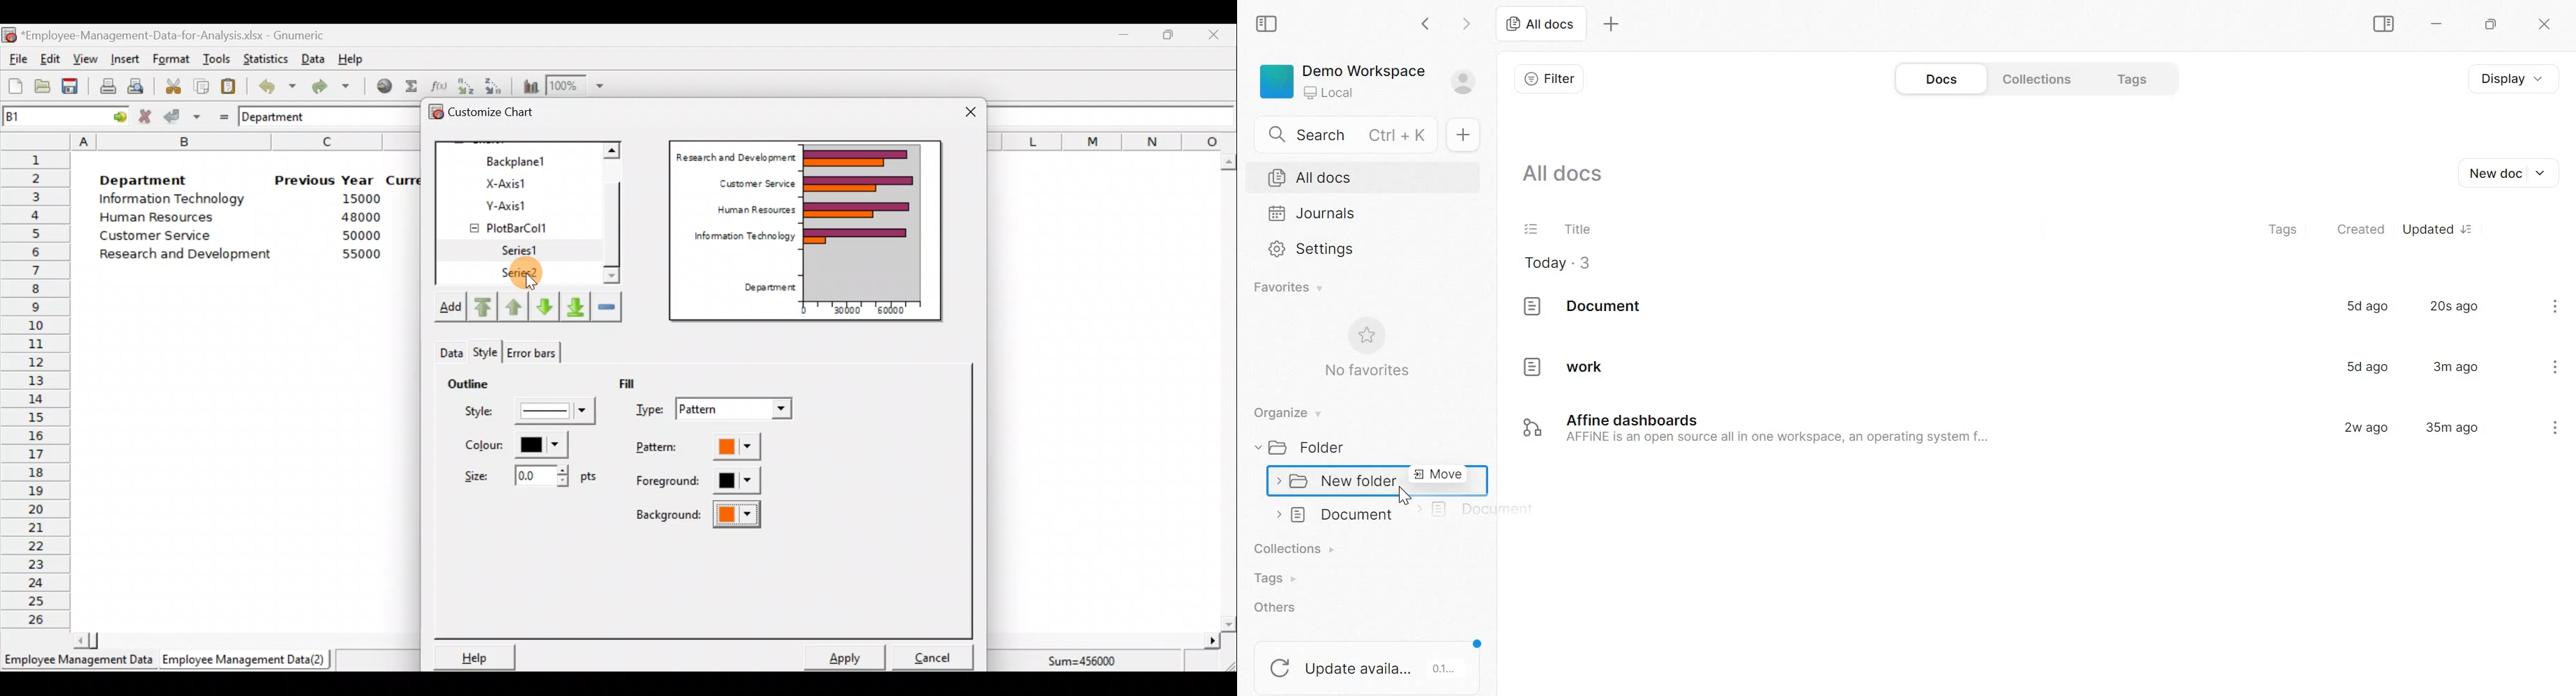  I want to click on Statistics, so click(263, 57).